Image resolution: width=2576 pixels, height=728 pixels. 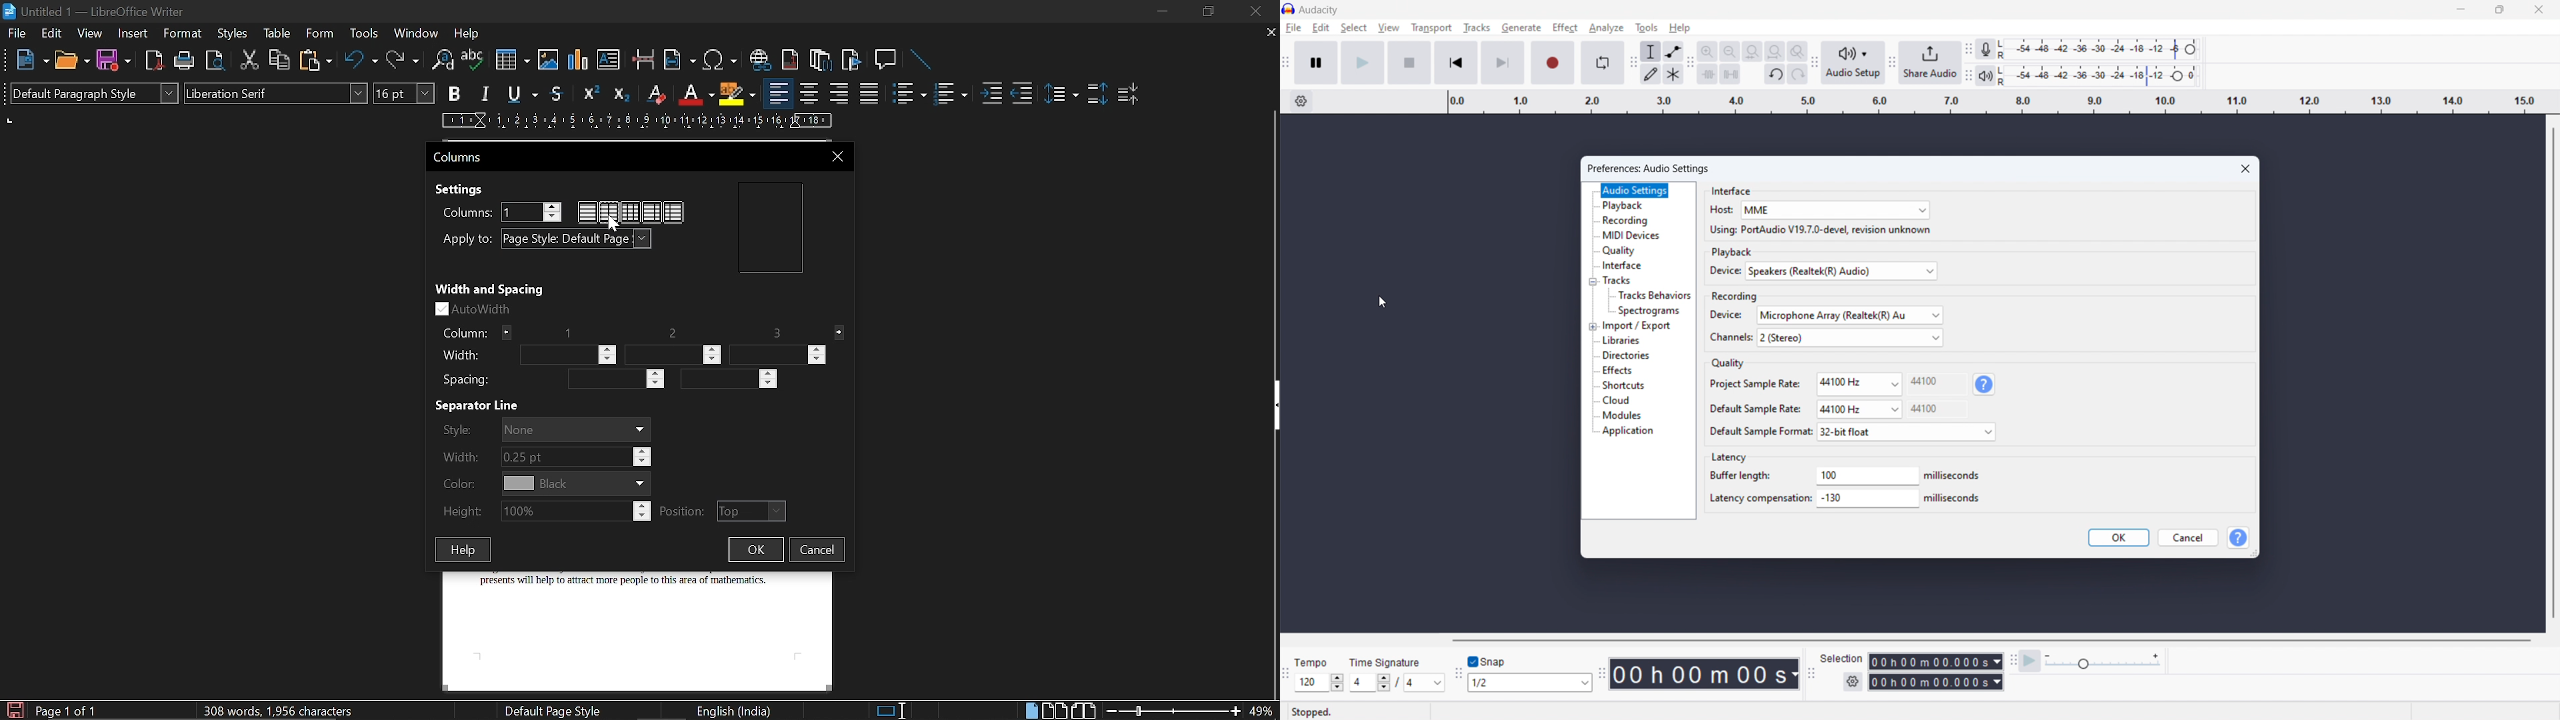 I want to click on time toolbar, so click(x=1602, y=675).